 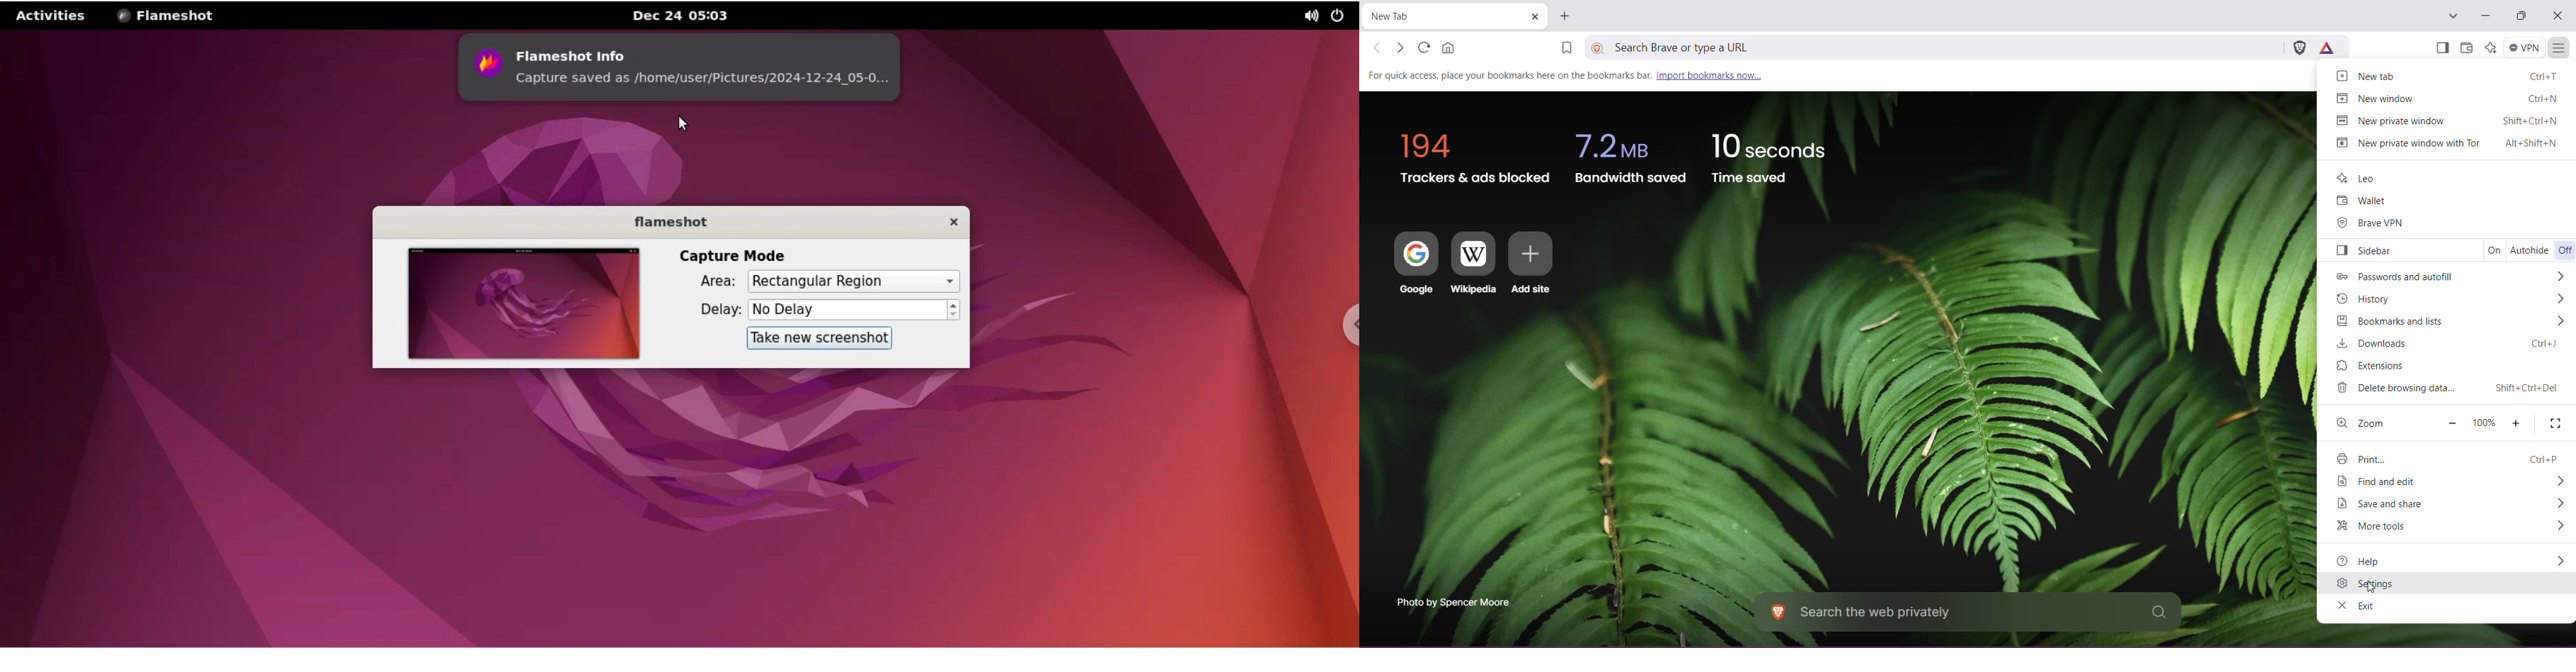 What do you see at coordinates (2378, 365) in the screenshot?
I see `Extensions` at bounding box center [2378, 365].